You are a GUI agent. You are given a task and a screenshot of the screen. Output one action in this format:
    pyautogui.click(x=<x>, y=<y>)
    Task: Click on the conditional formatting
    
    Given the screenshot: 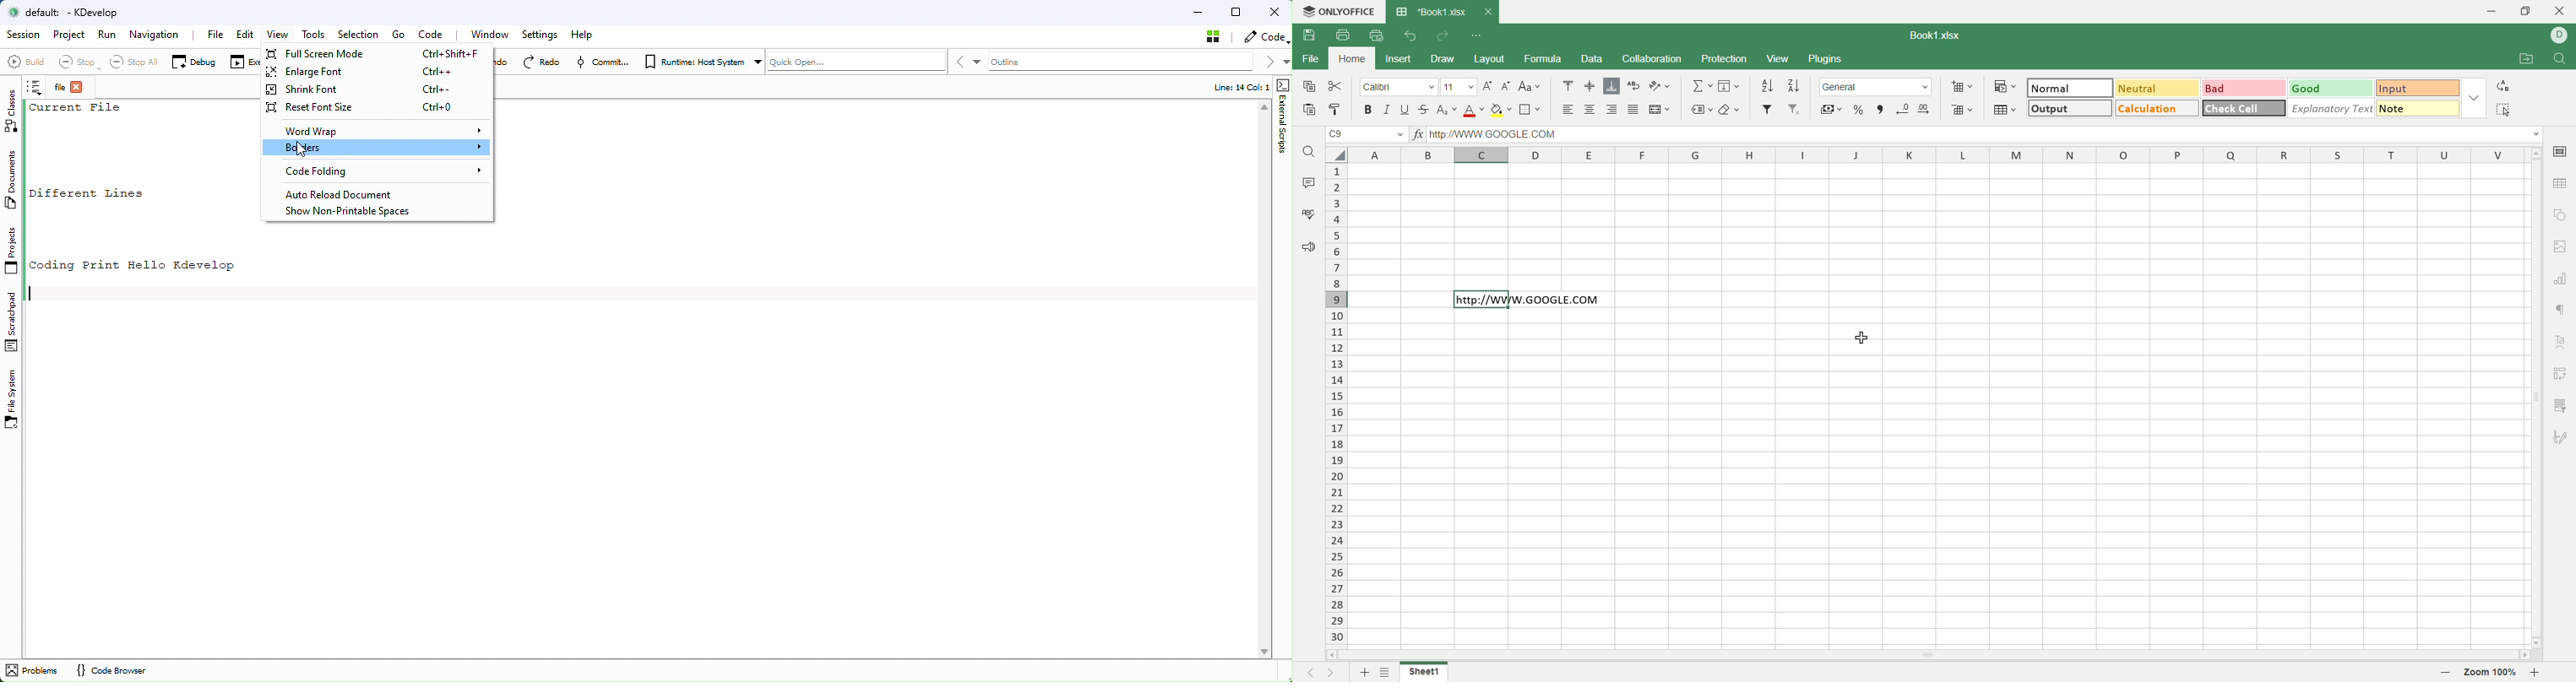 What is the action you would take?
    pyautogui.click(x=2006, y=86)
    